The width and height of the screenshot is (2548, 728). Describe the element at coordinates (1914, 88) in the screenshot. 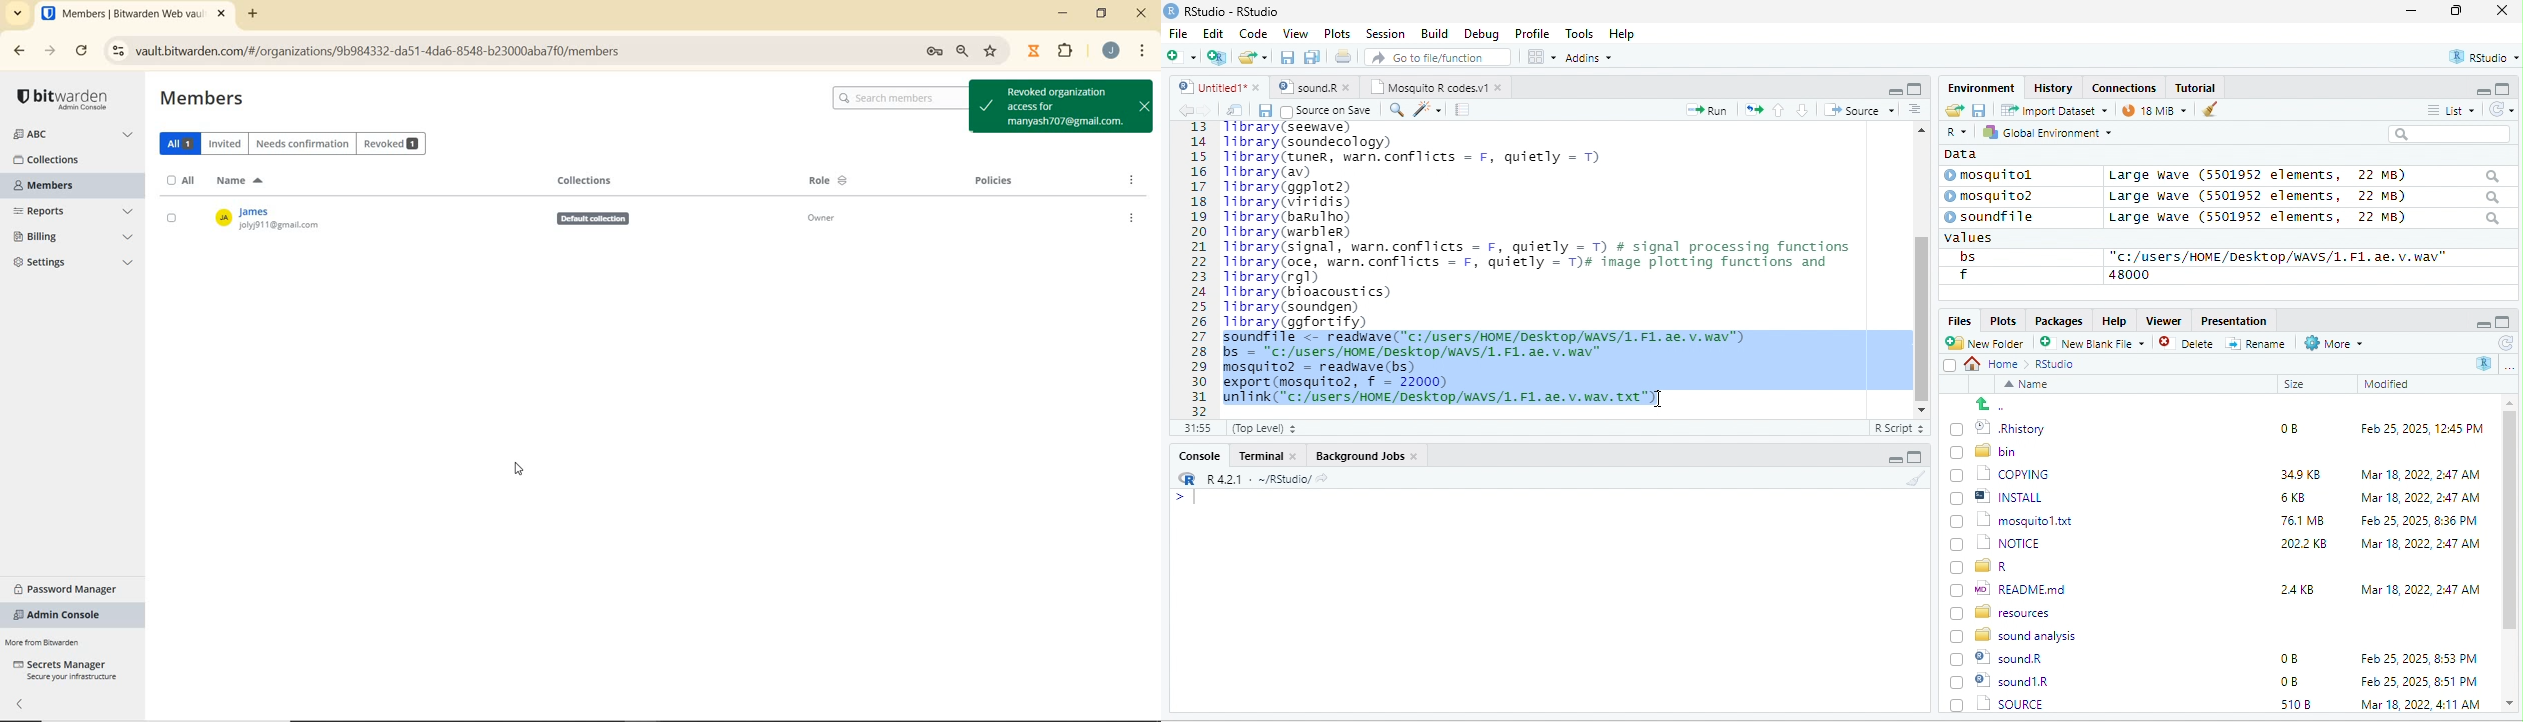

I see `maximize` at that location.